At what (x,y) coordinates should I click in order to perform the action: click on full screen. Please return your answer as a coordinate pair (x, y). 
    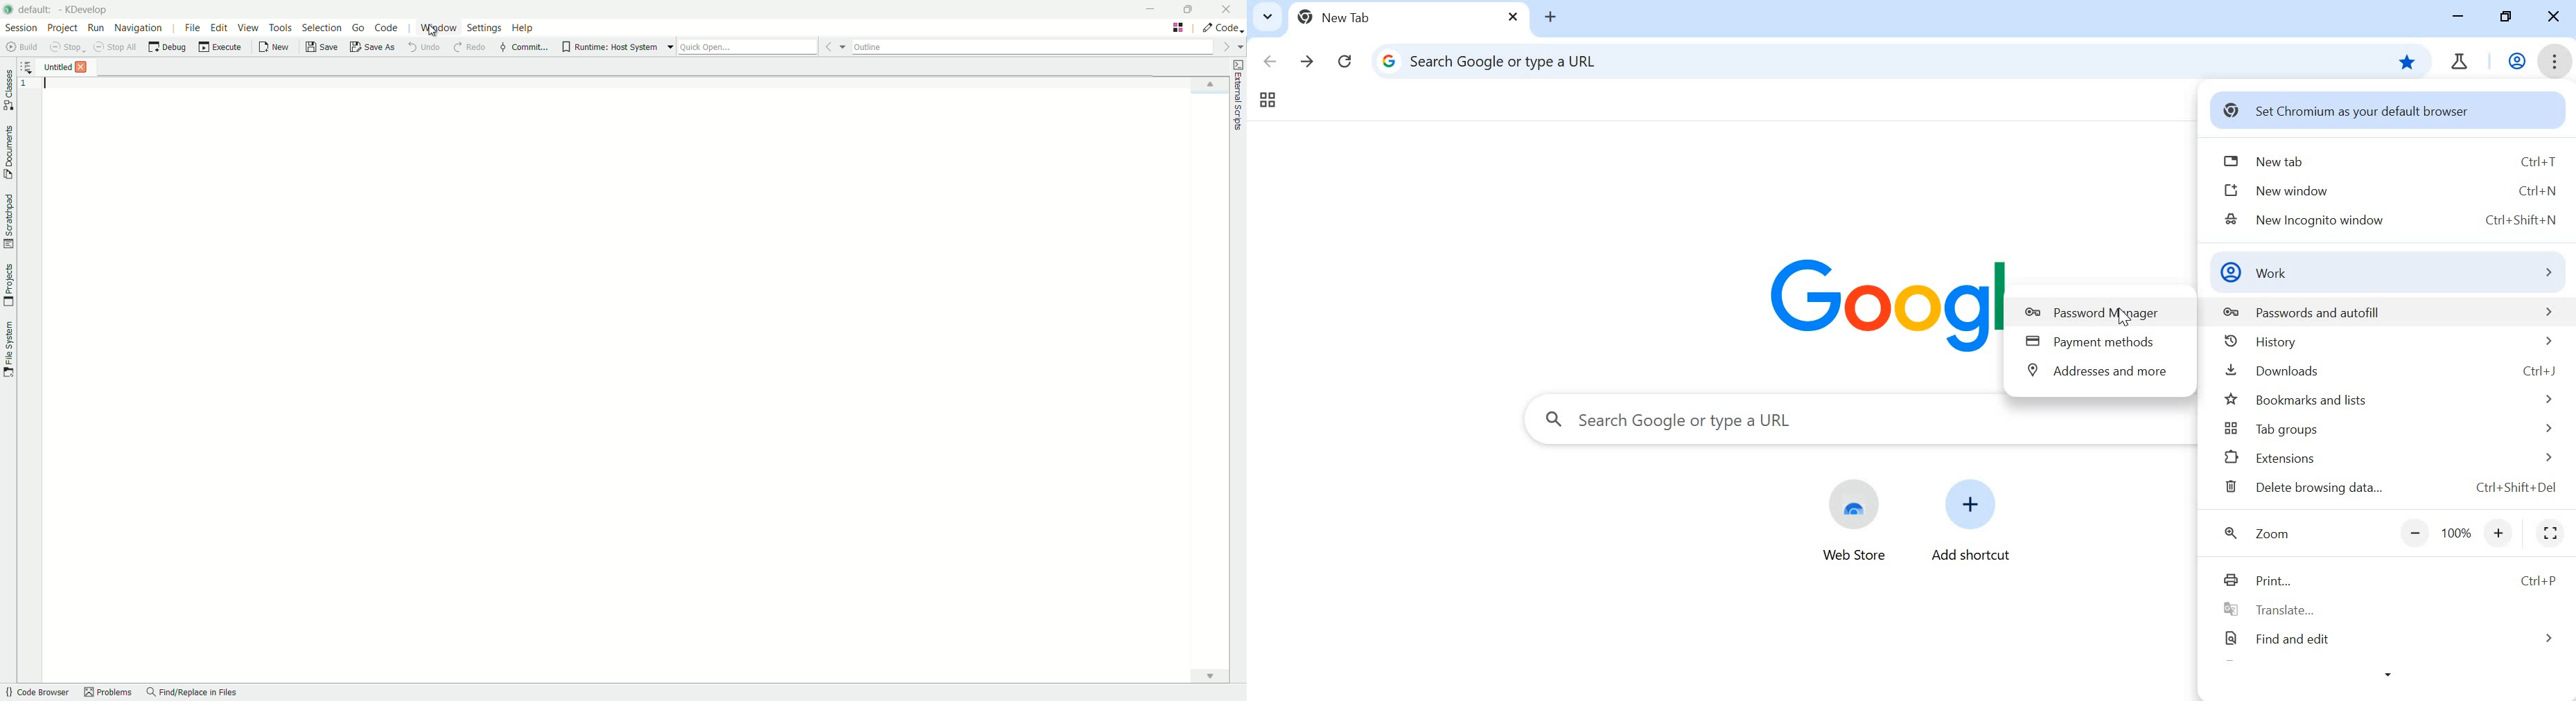
    Looking at the image, I should click on (2550, 533).